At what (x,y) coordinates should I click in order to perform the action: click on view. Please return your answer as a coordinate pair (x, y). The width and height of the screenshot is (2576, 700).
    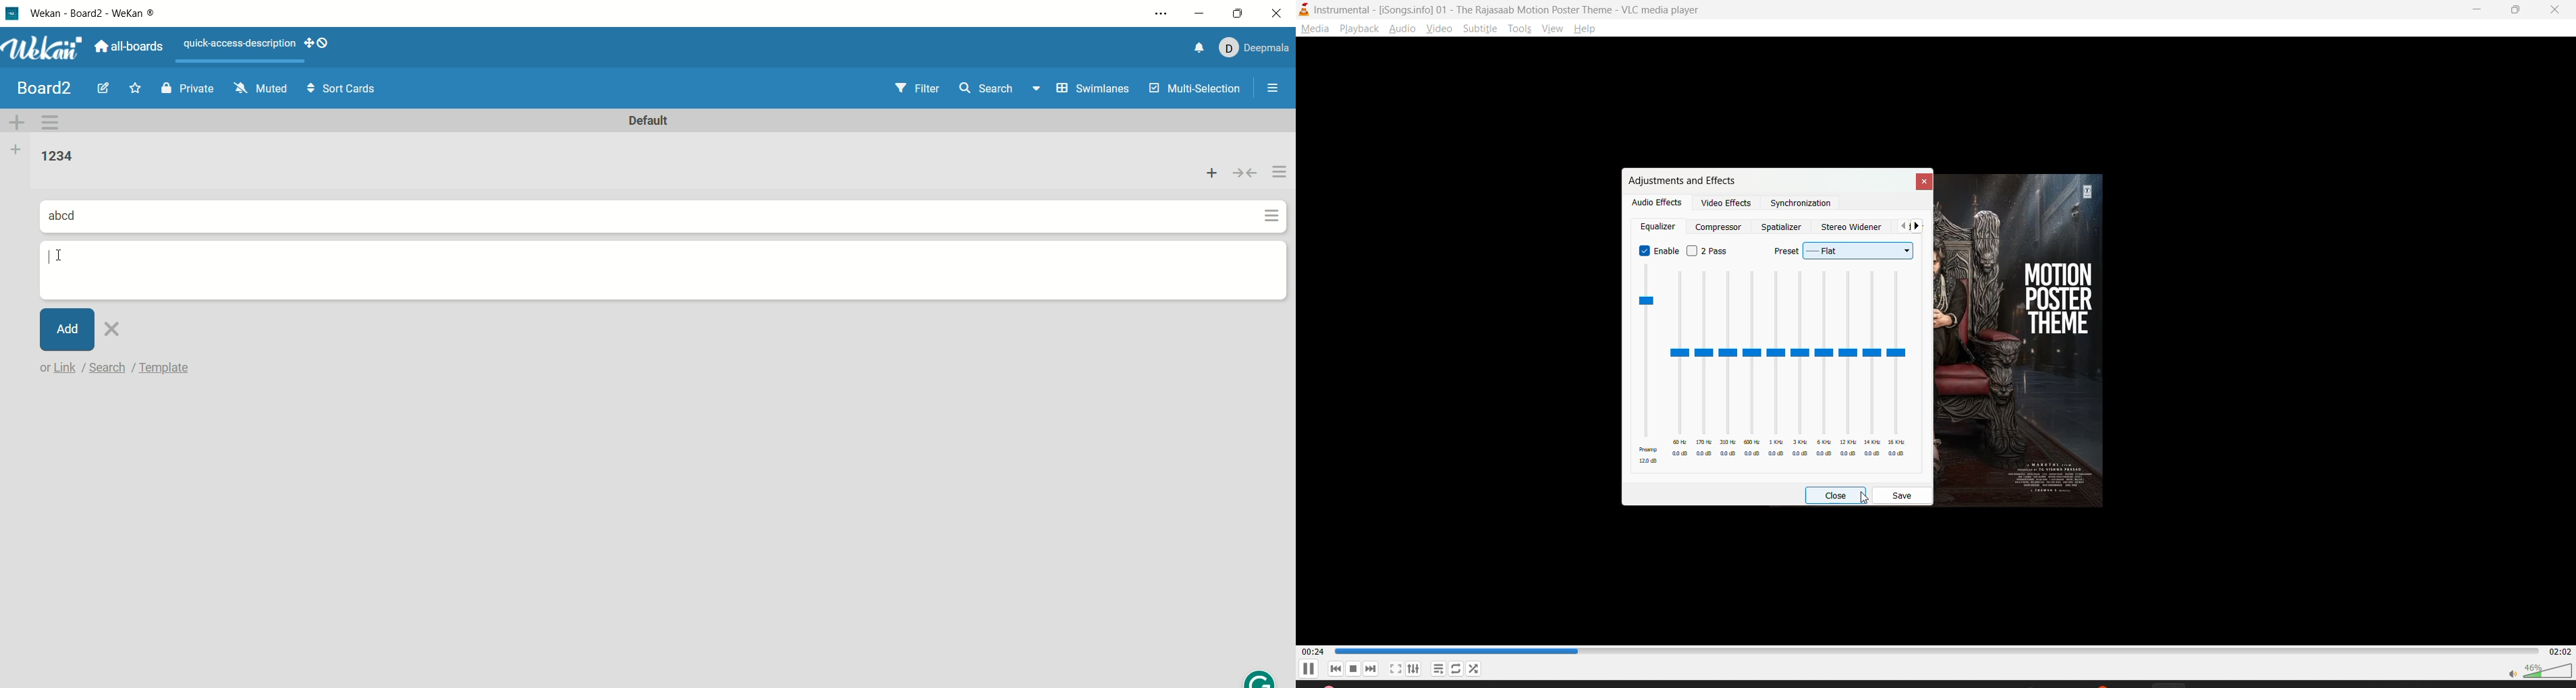
    Looking at the image, I should click on (1439, 31).